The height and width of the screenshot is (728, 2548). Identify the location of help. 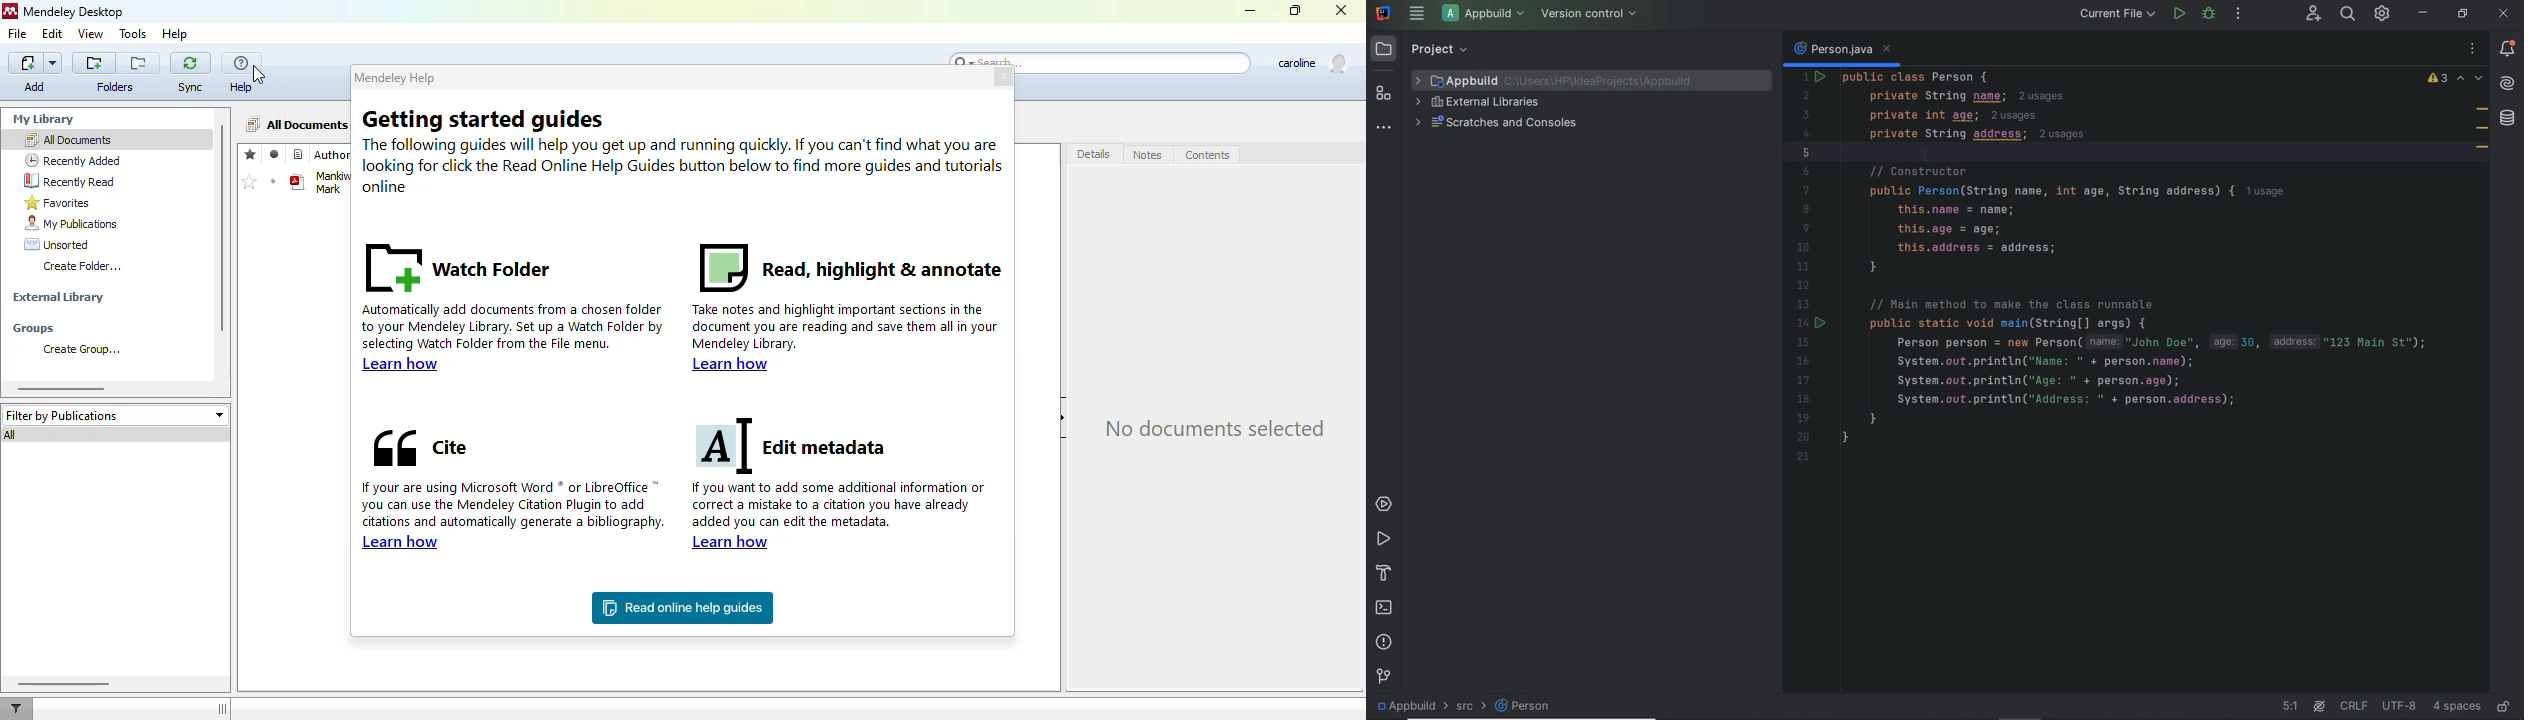
(175, 33).